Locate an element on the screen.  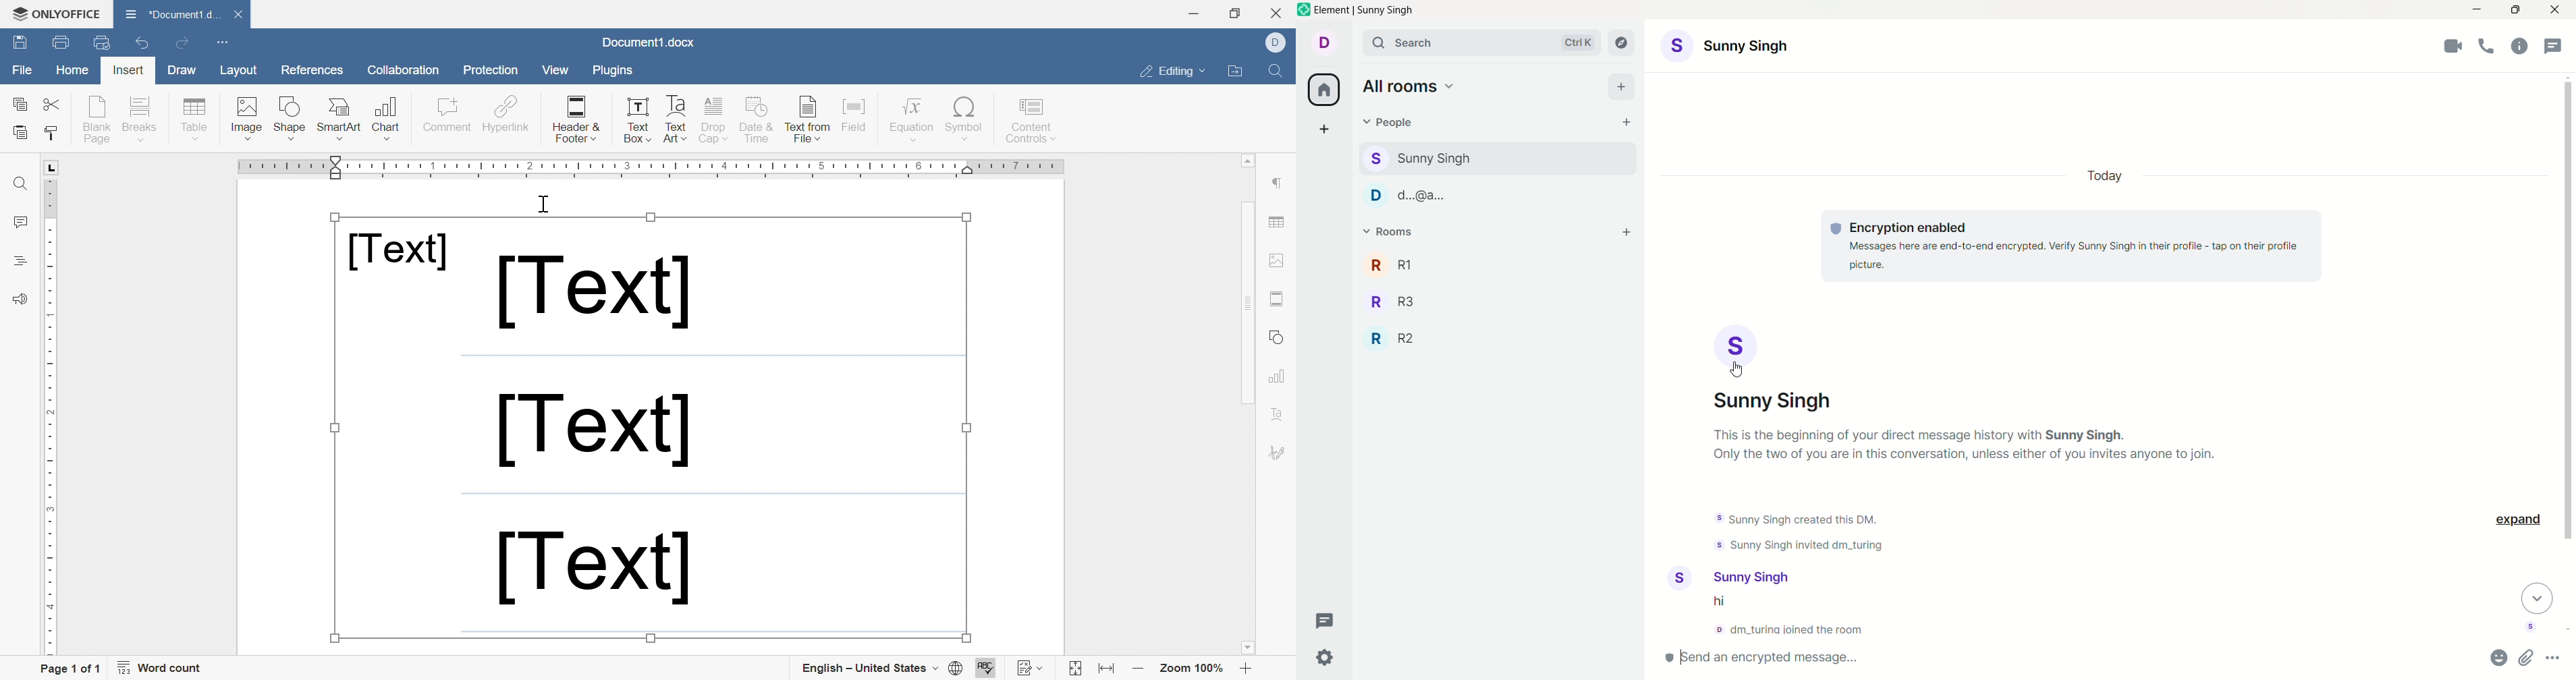
Redo is located at coordinates (183, 43).